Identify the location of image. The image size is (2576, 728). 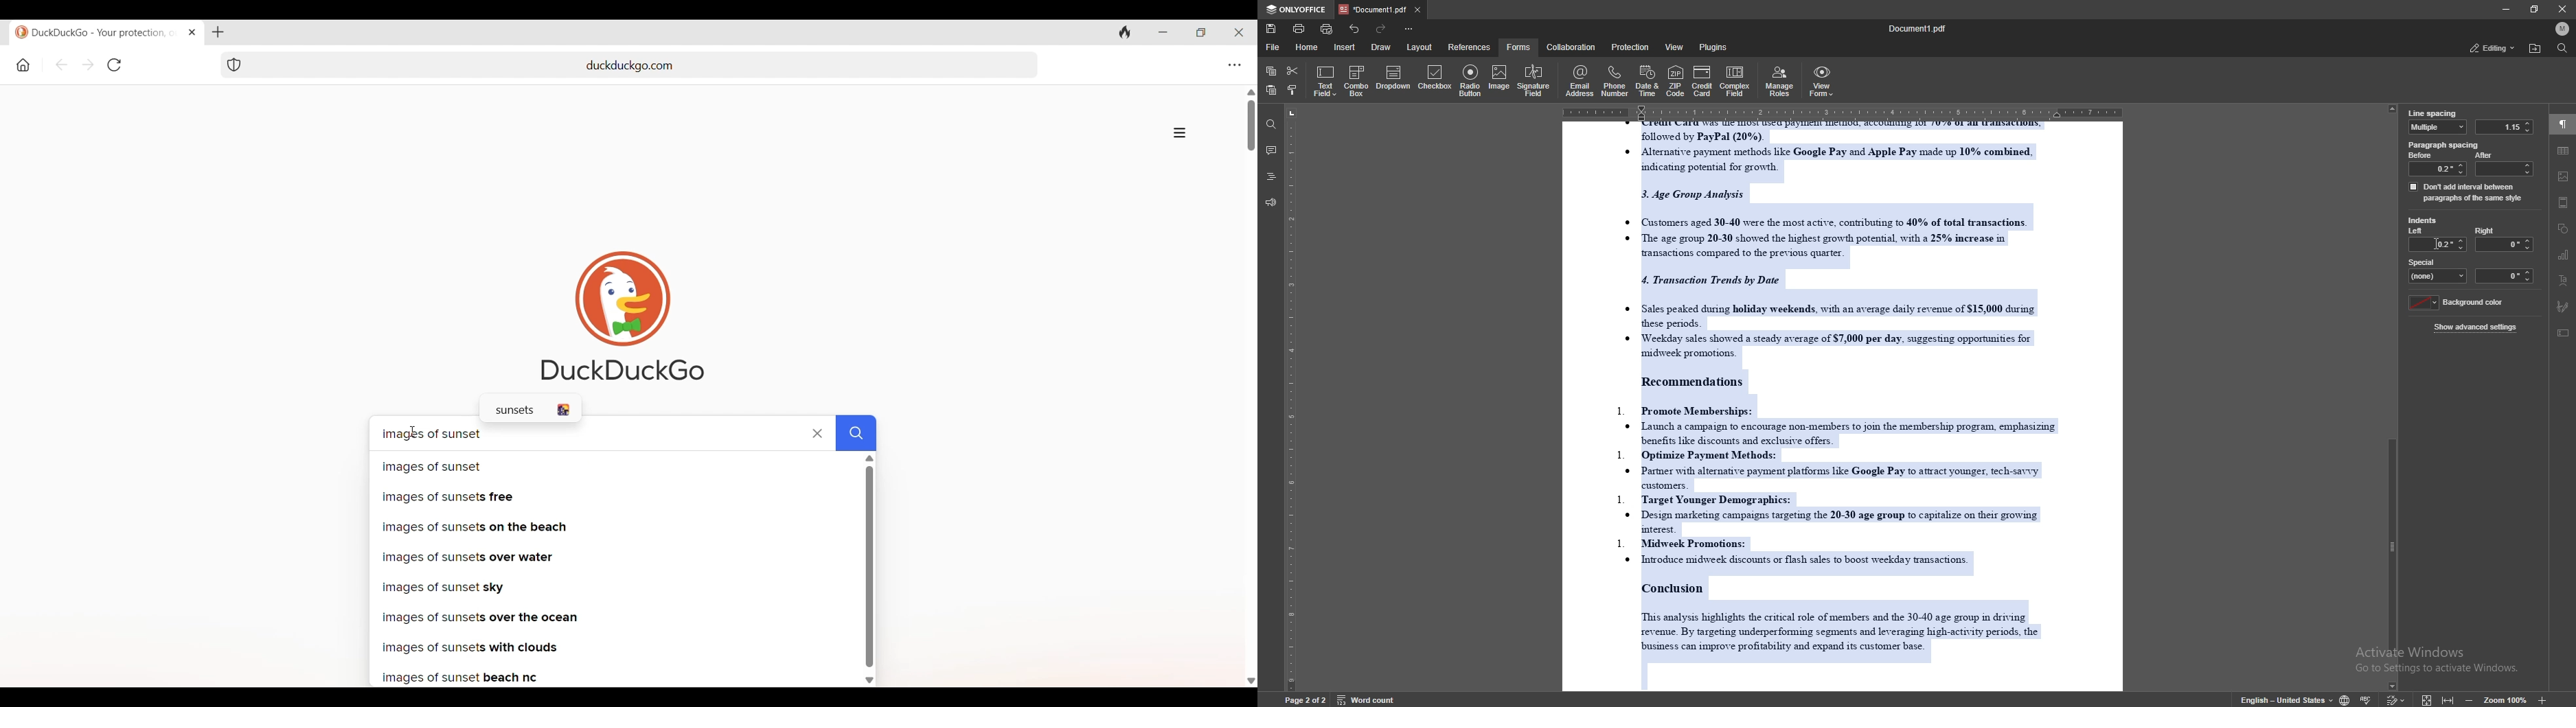
(1498, 79).